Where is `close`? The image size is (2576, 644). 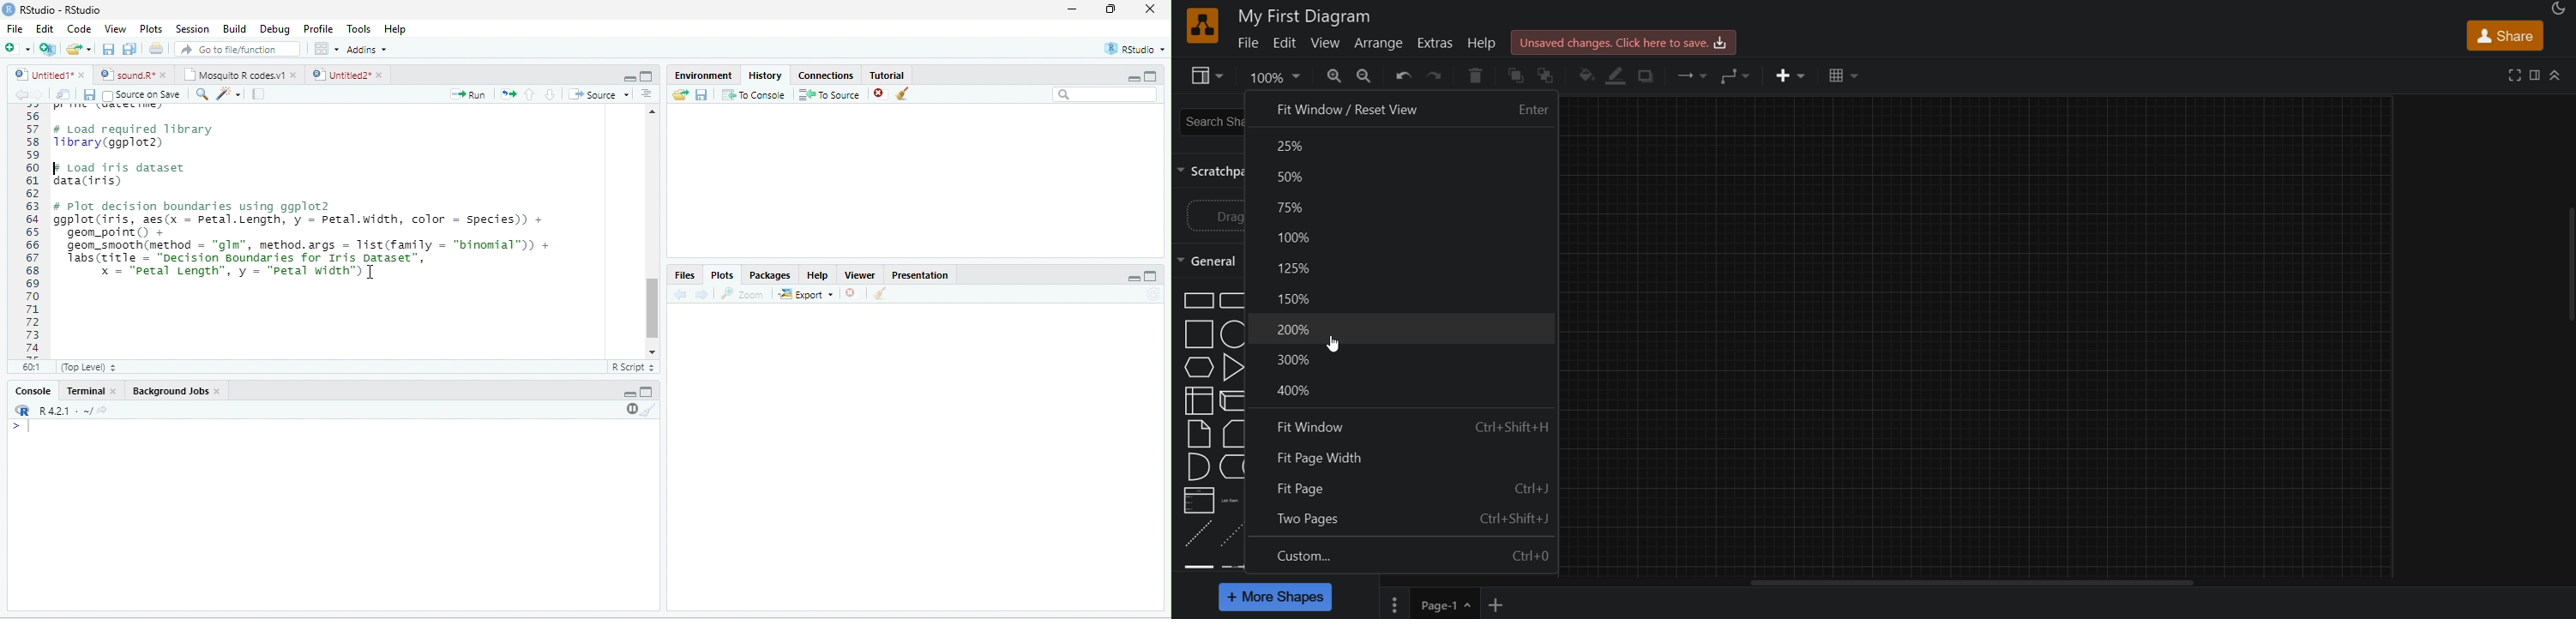
close is located at coordinates (850, 293).